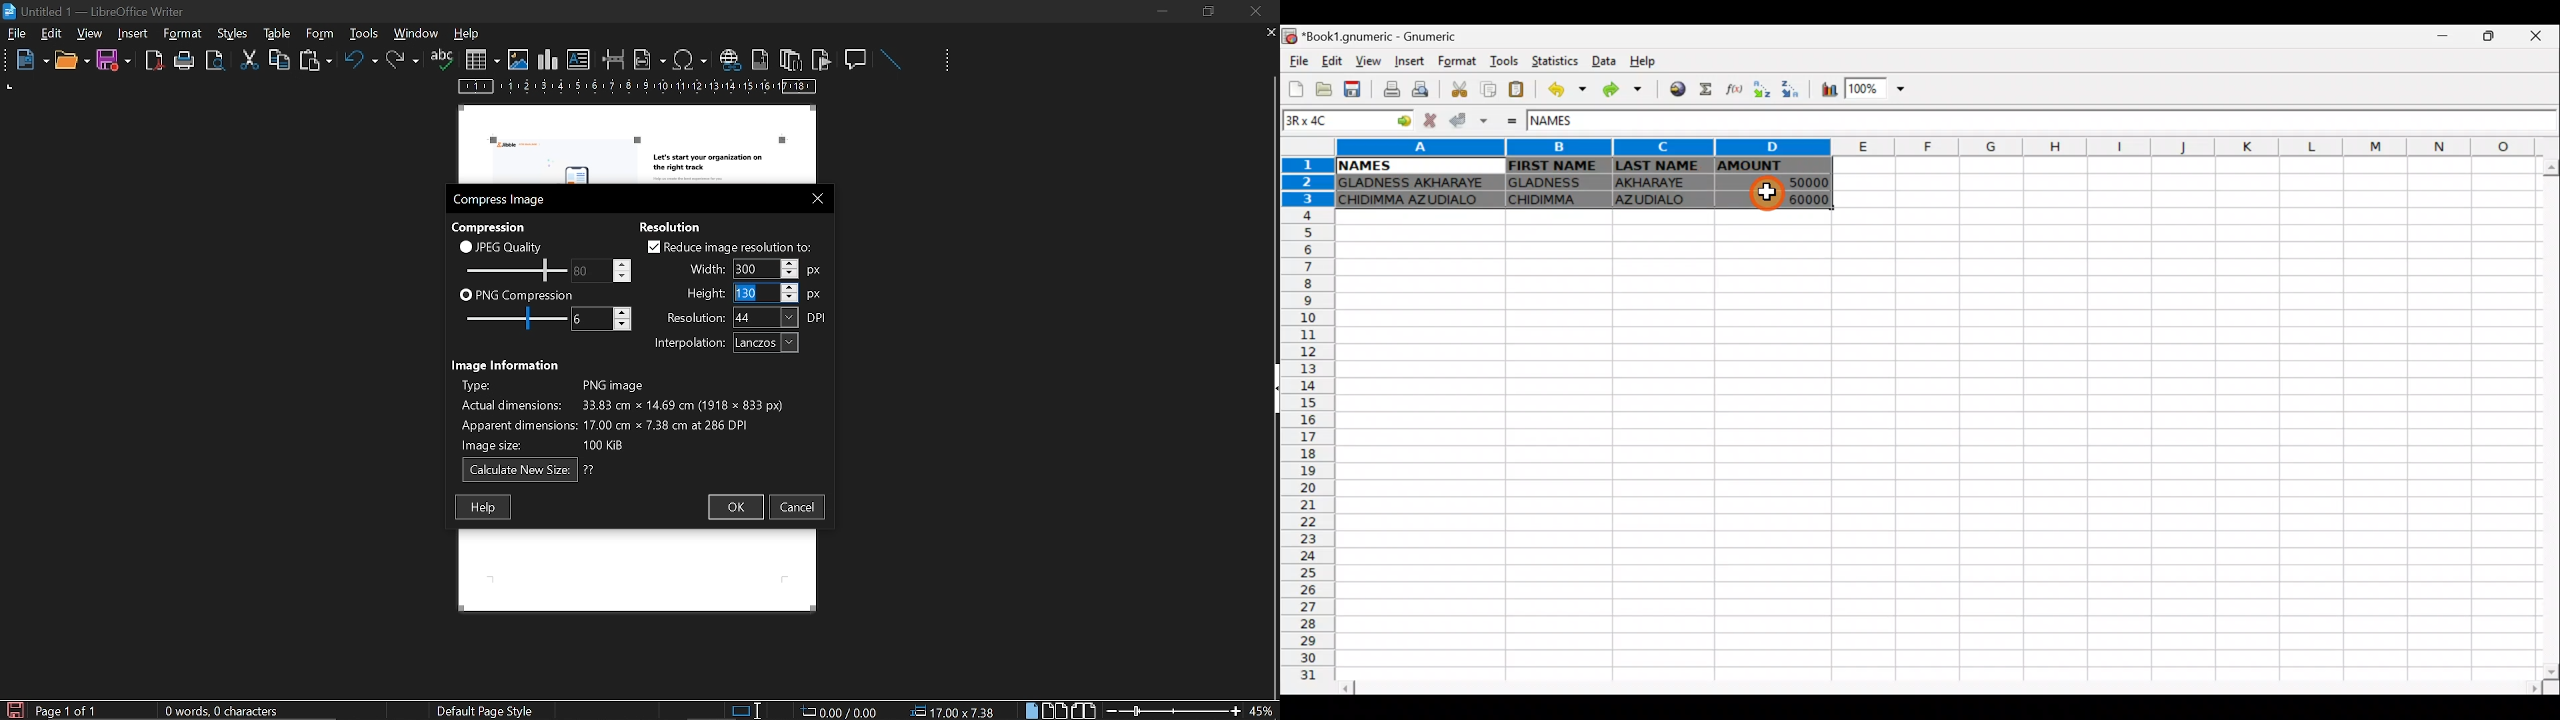 This screenshot has width=2576, height=728. What do you see at coordinates (1939, 688) in the screenshot?
I see `Scroll bar` at bounding box center [1939, 688].